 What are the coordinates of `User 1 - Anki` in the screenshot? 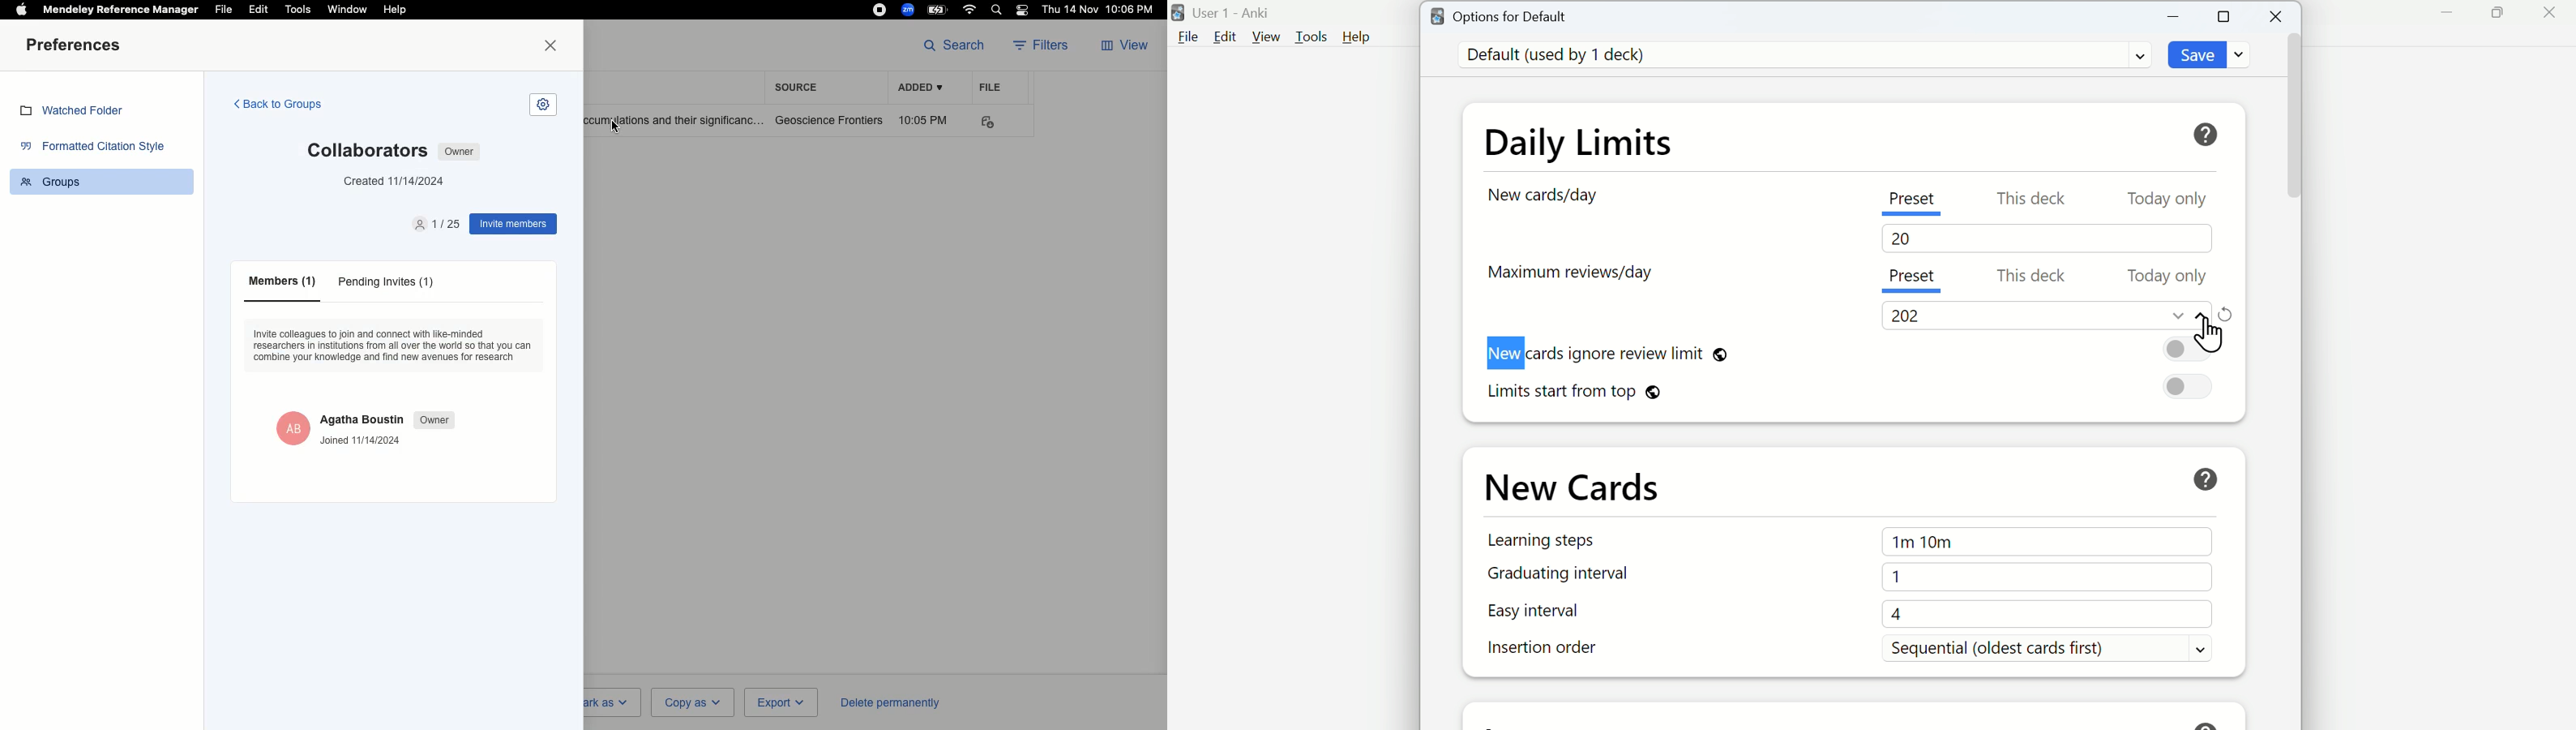 It's located at (1224, 13).